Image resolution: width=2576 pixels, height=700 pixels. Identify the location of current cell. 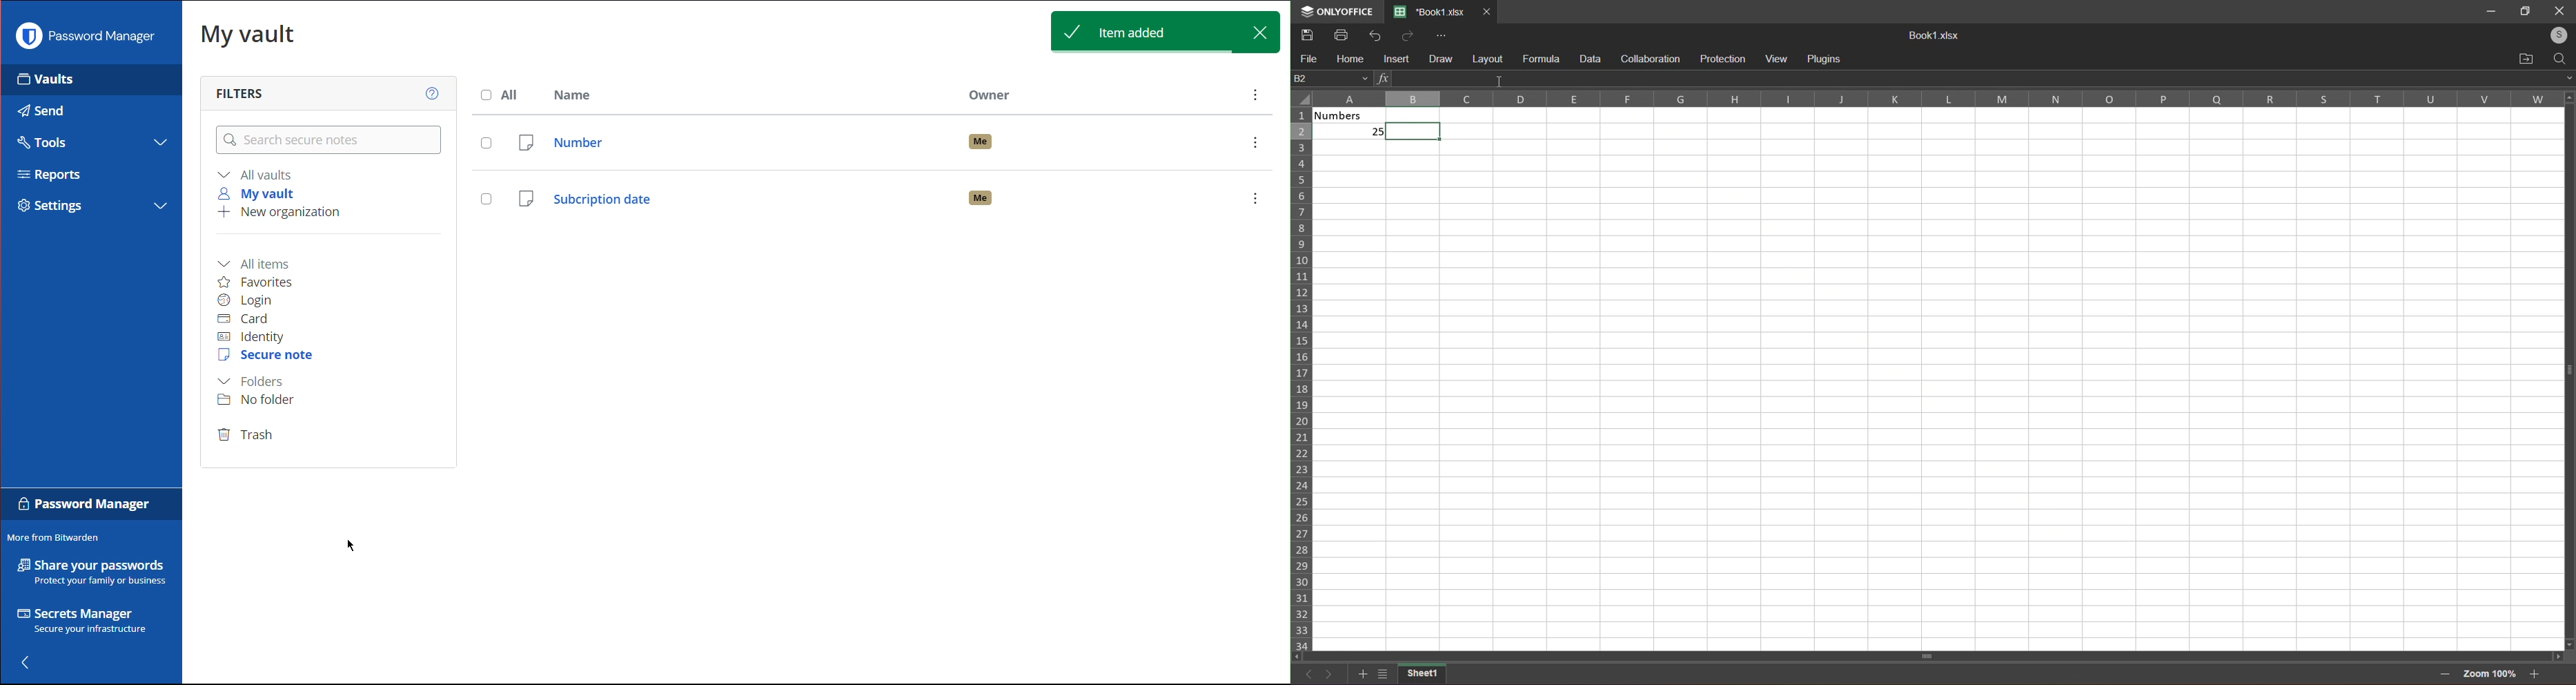
(1331, 79).